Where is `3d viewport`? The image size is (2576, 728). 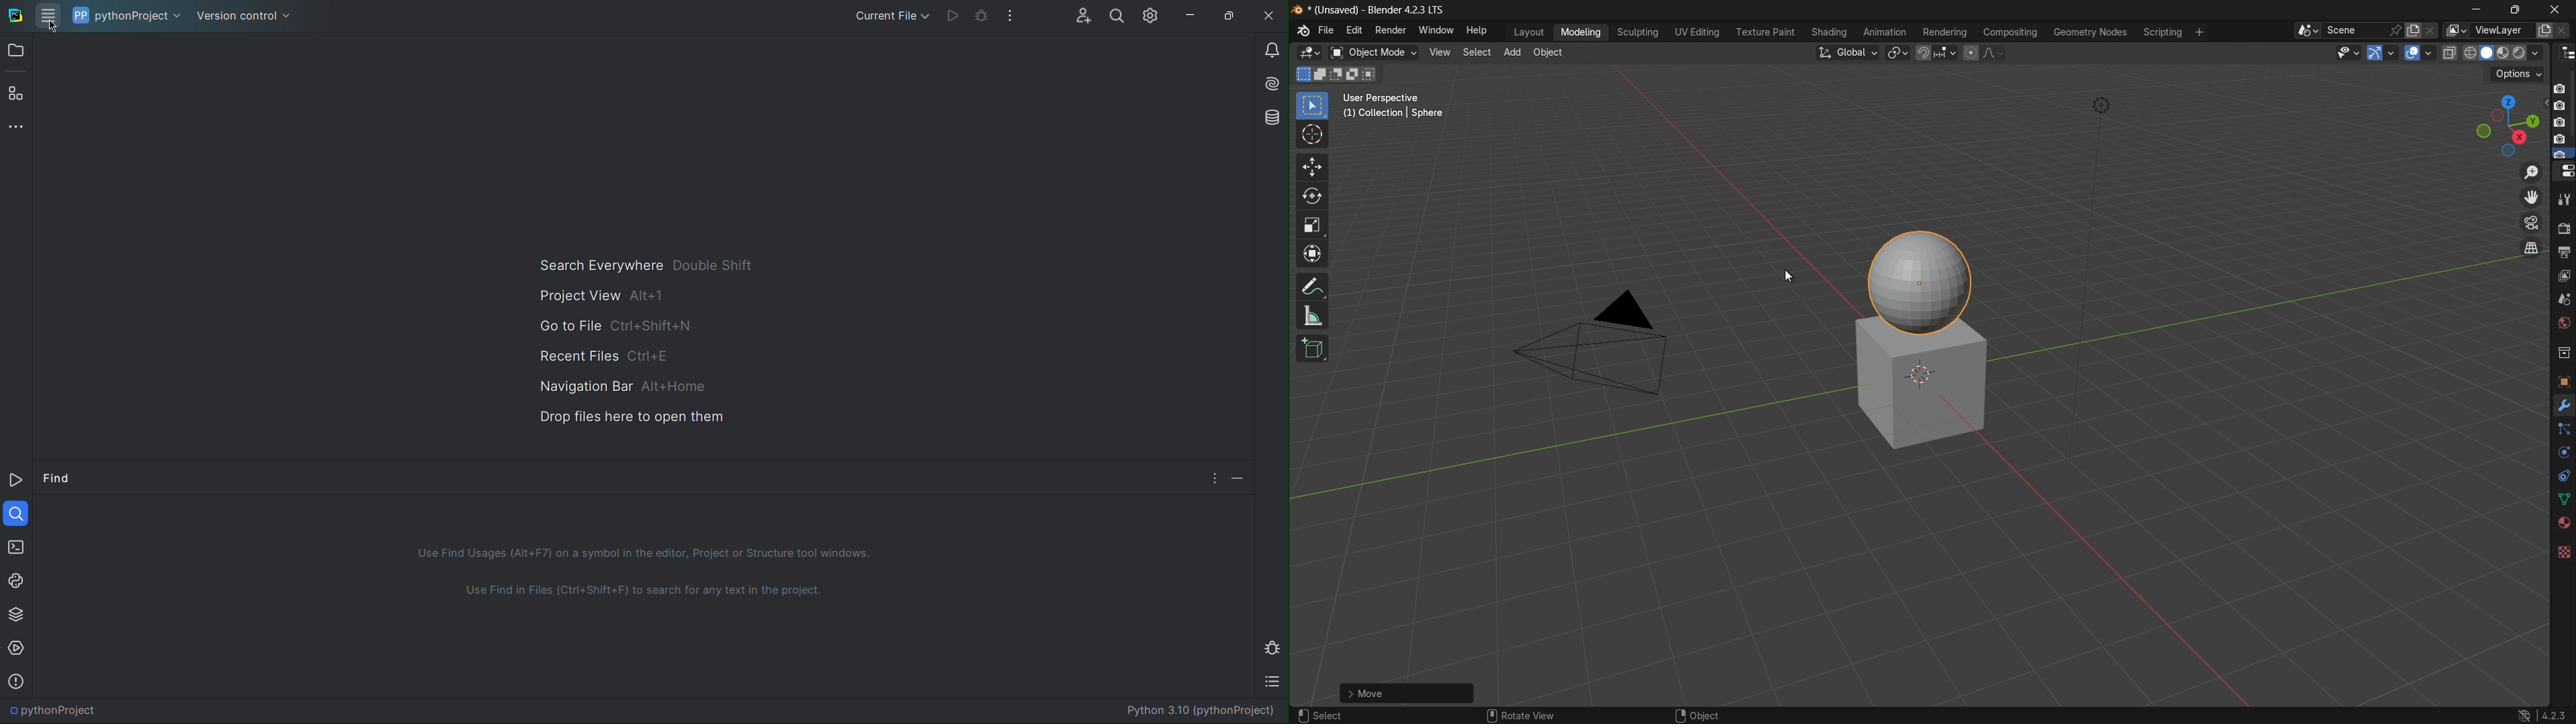
3d viewport is located at coordinates (1307, 53).